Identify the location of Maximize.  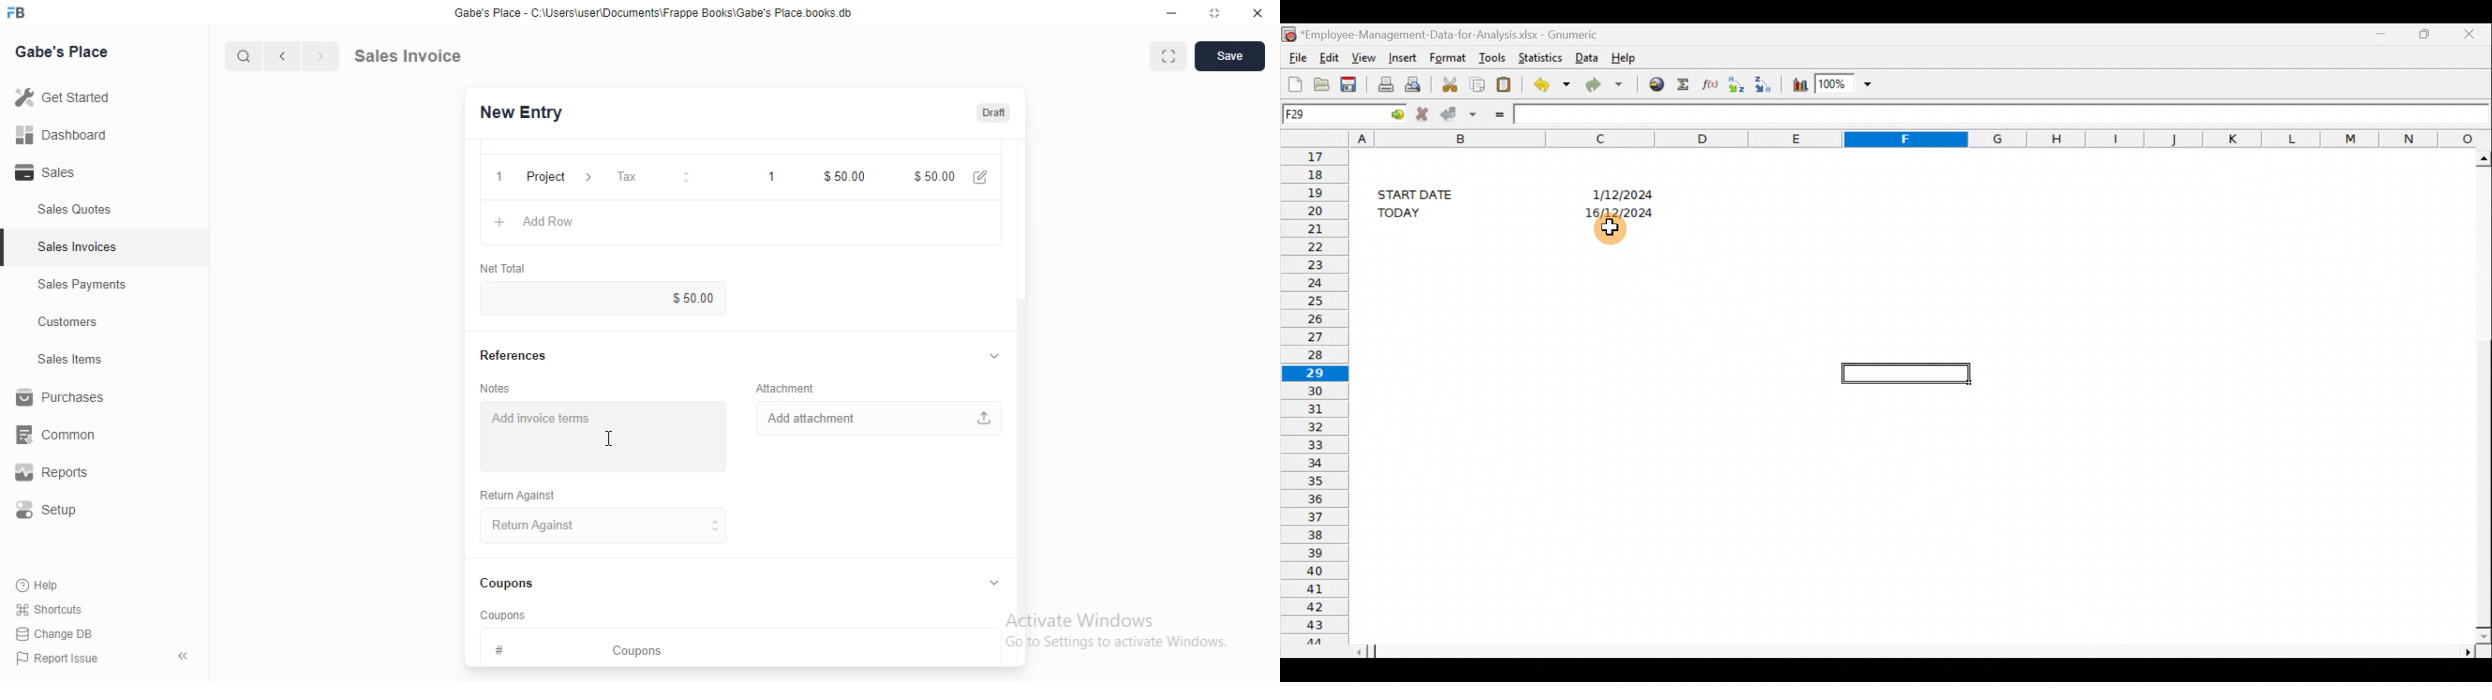
(2424, 35).